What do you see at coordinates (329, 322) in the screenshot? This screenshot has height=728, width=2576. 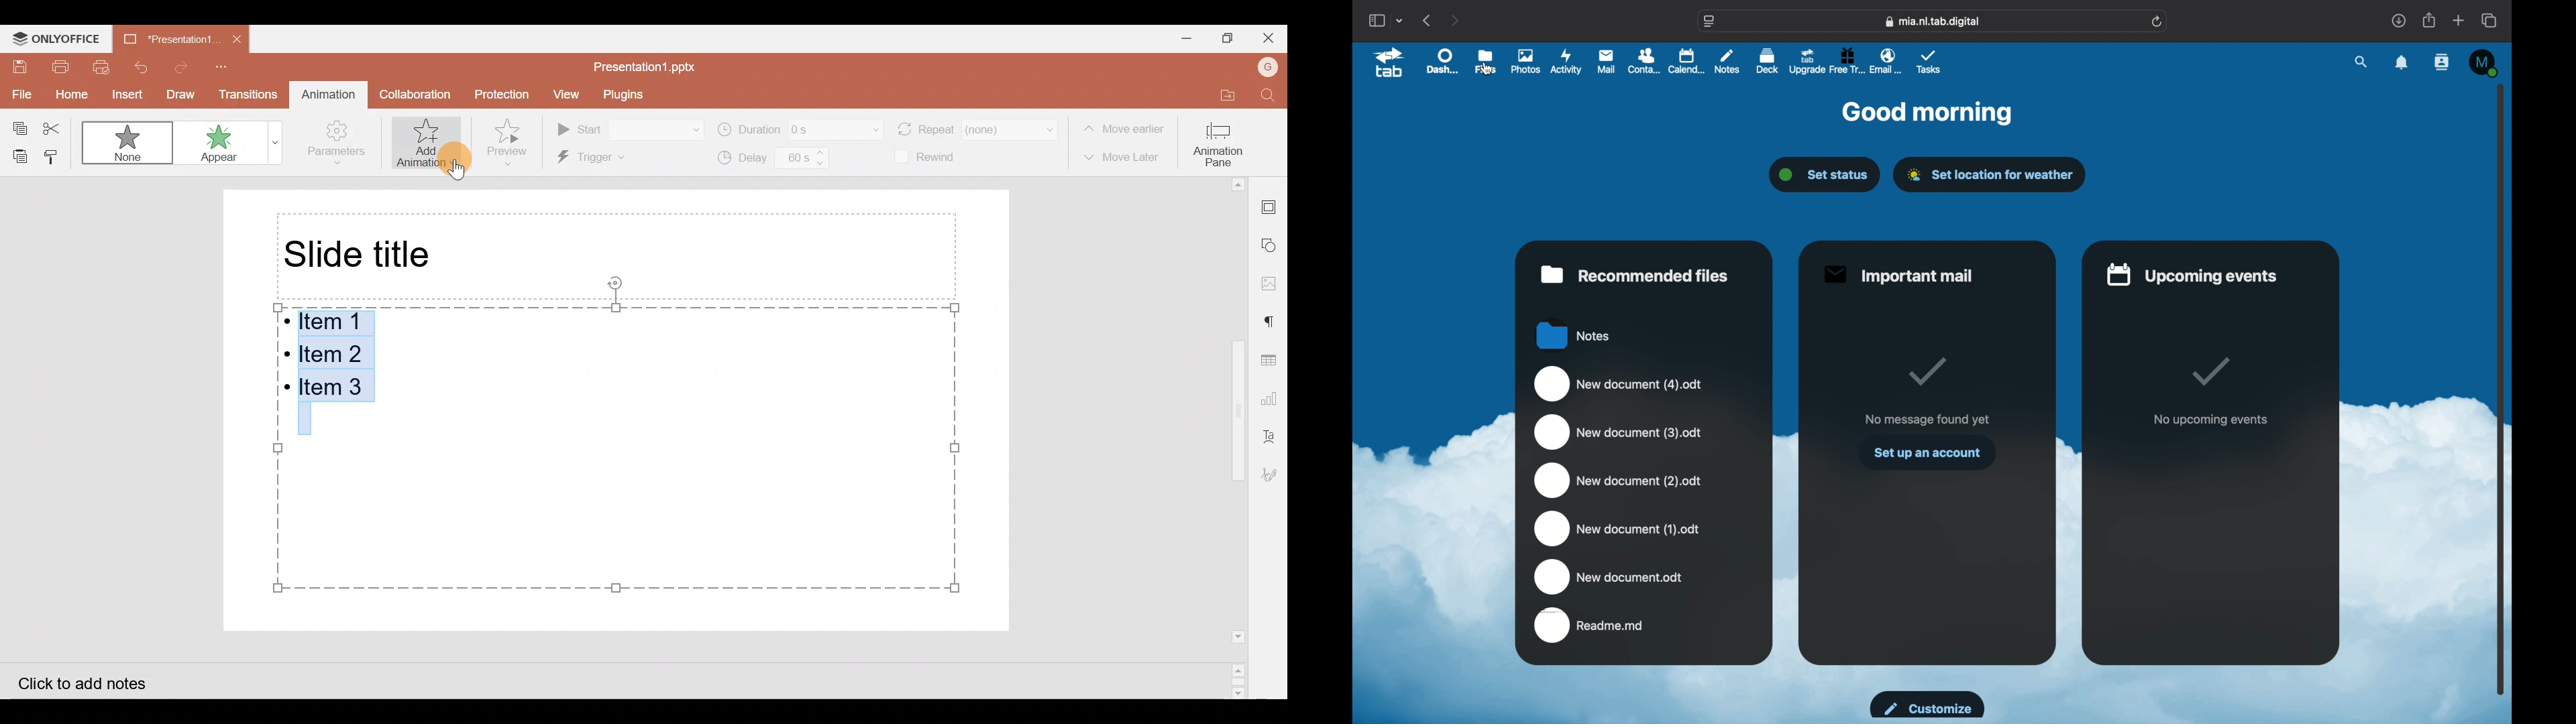 I see `Bulleted Item 1 on the presentation slide` at bounding box center [329, 322].